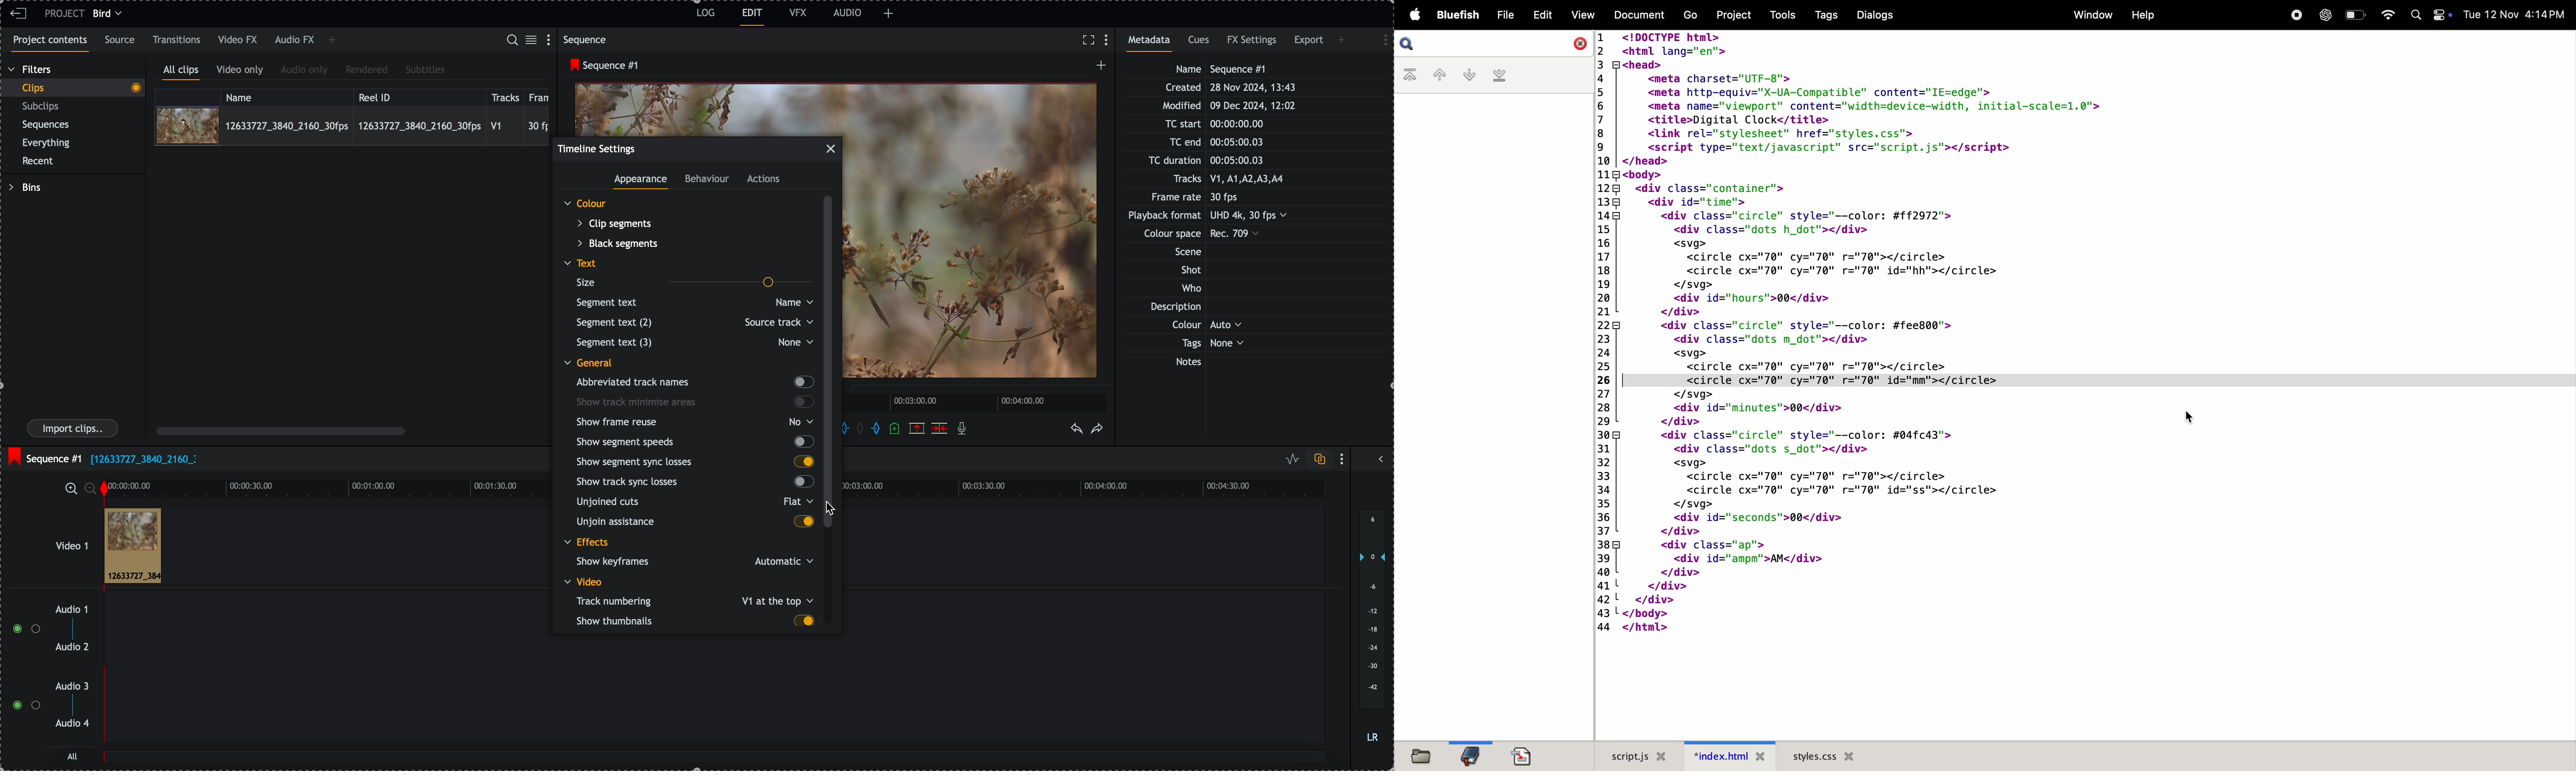 This screenshot has width=2576, height=784. Describe the element at coordinates (694, 622) in the screenshot. I see `show thumnails` at that location.